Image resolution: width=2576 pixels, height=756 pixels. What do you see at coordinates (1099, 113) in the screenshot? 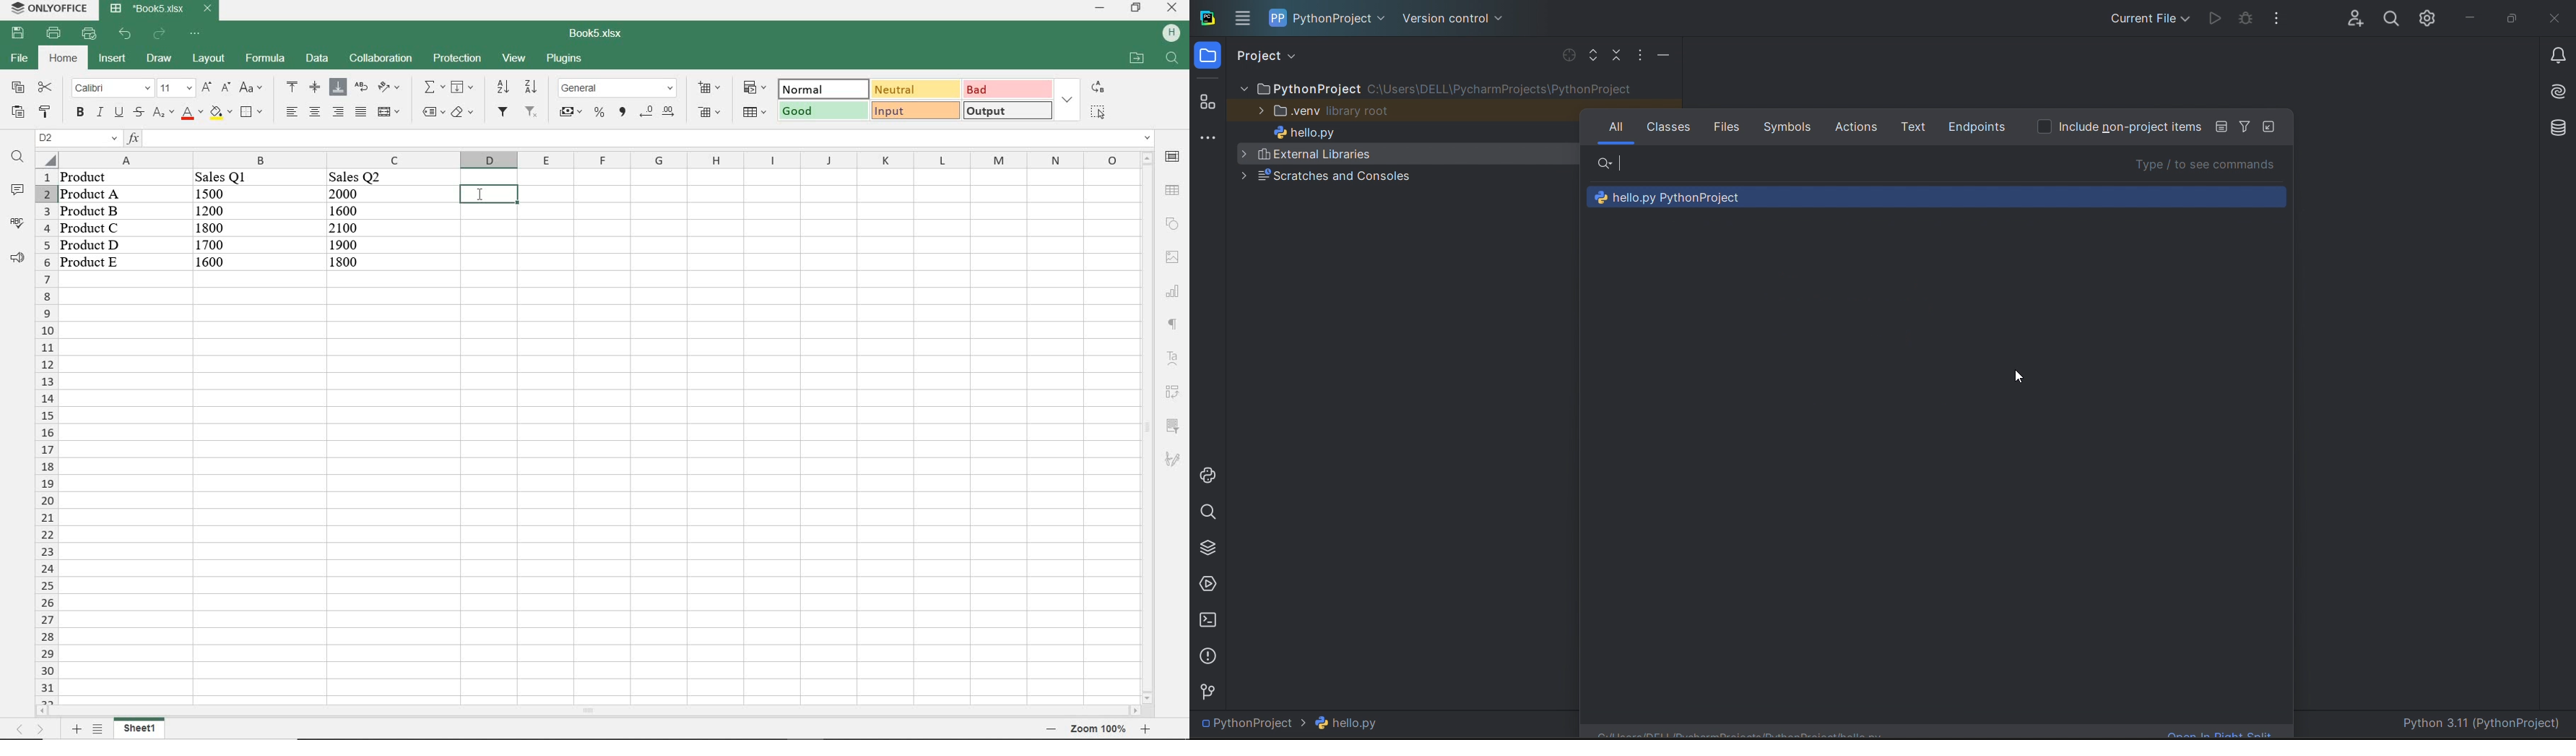
I see `select all` at bounding box center [1099, 113].